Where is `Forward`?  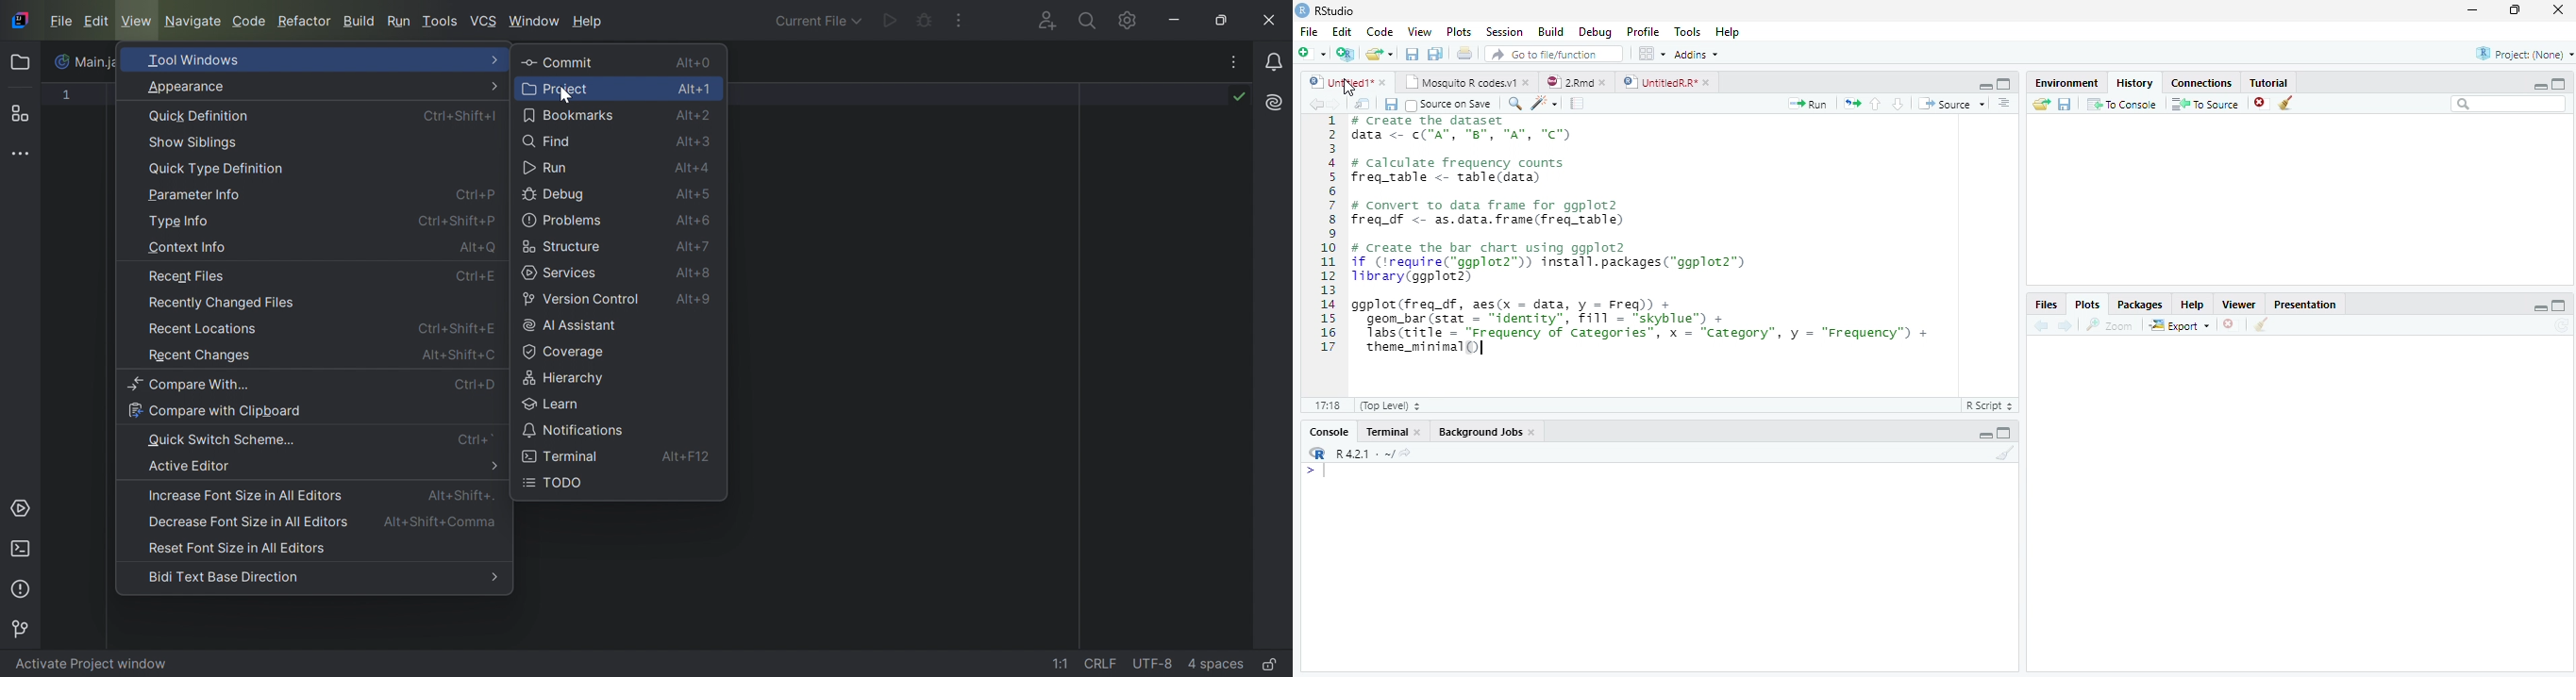 Forward is located at coordinates (1340, 104).